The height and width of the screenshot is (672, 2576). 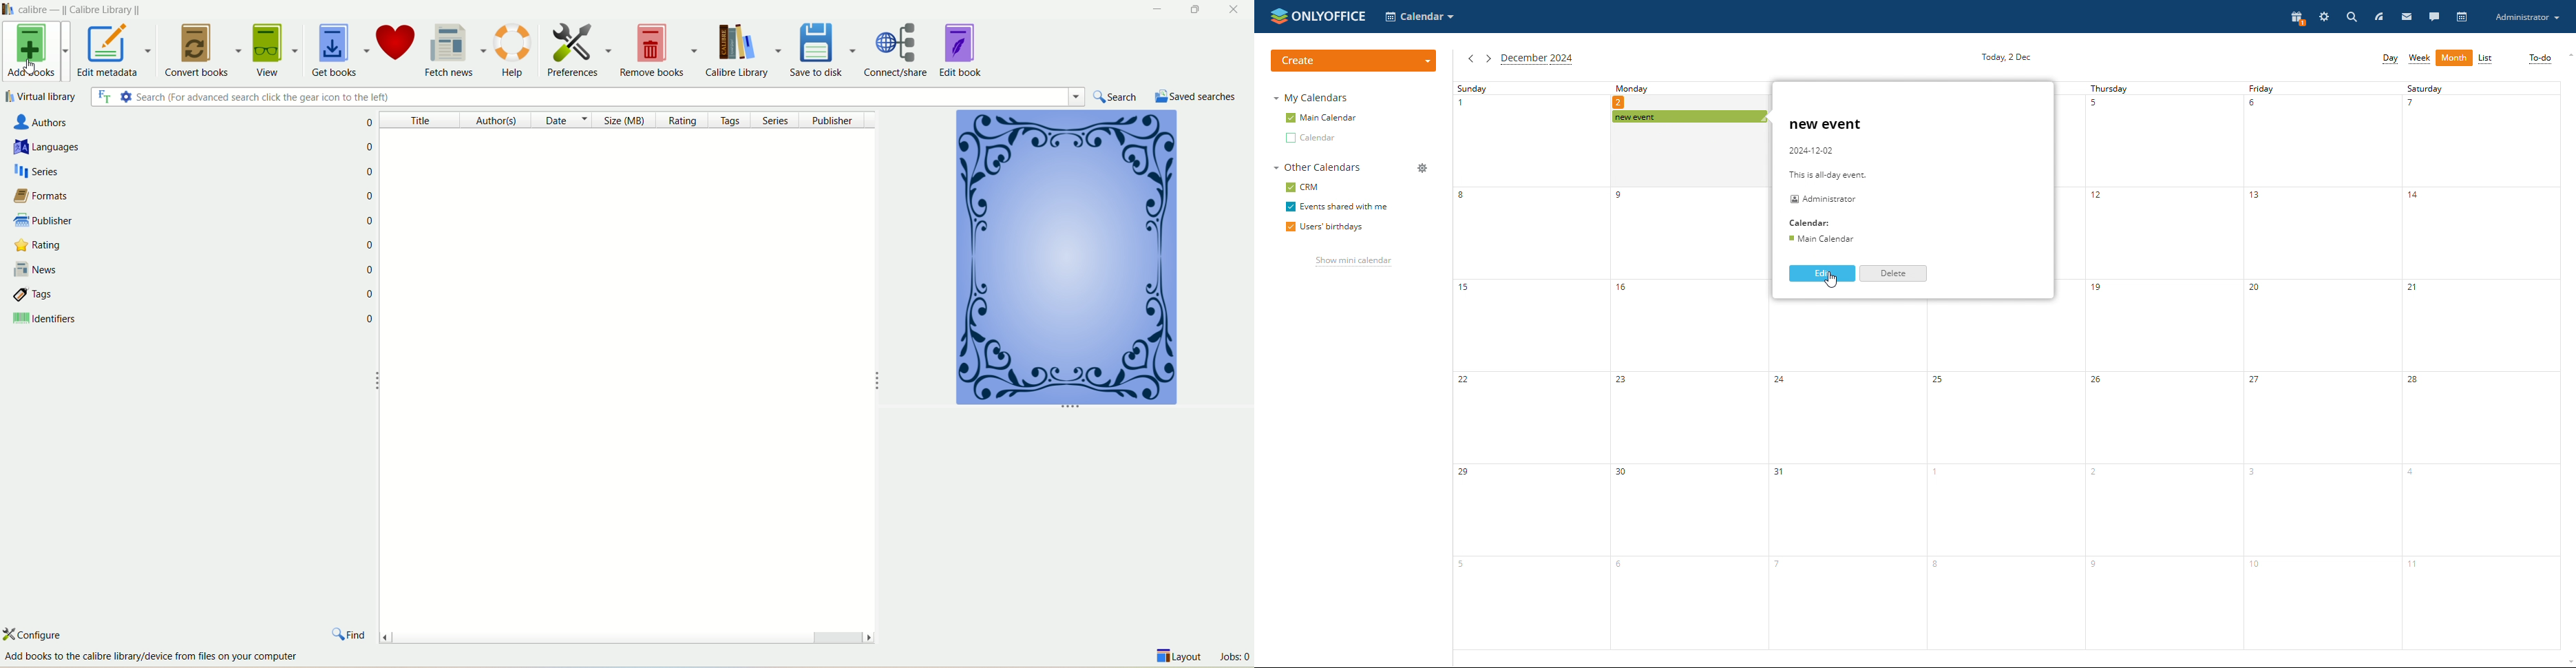 What do you see at coordinates (35, 52) in the screenshot?
I see `add books` at bounding box center [35, 52].